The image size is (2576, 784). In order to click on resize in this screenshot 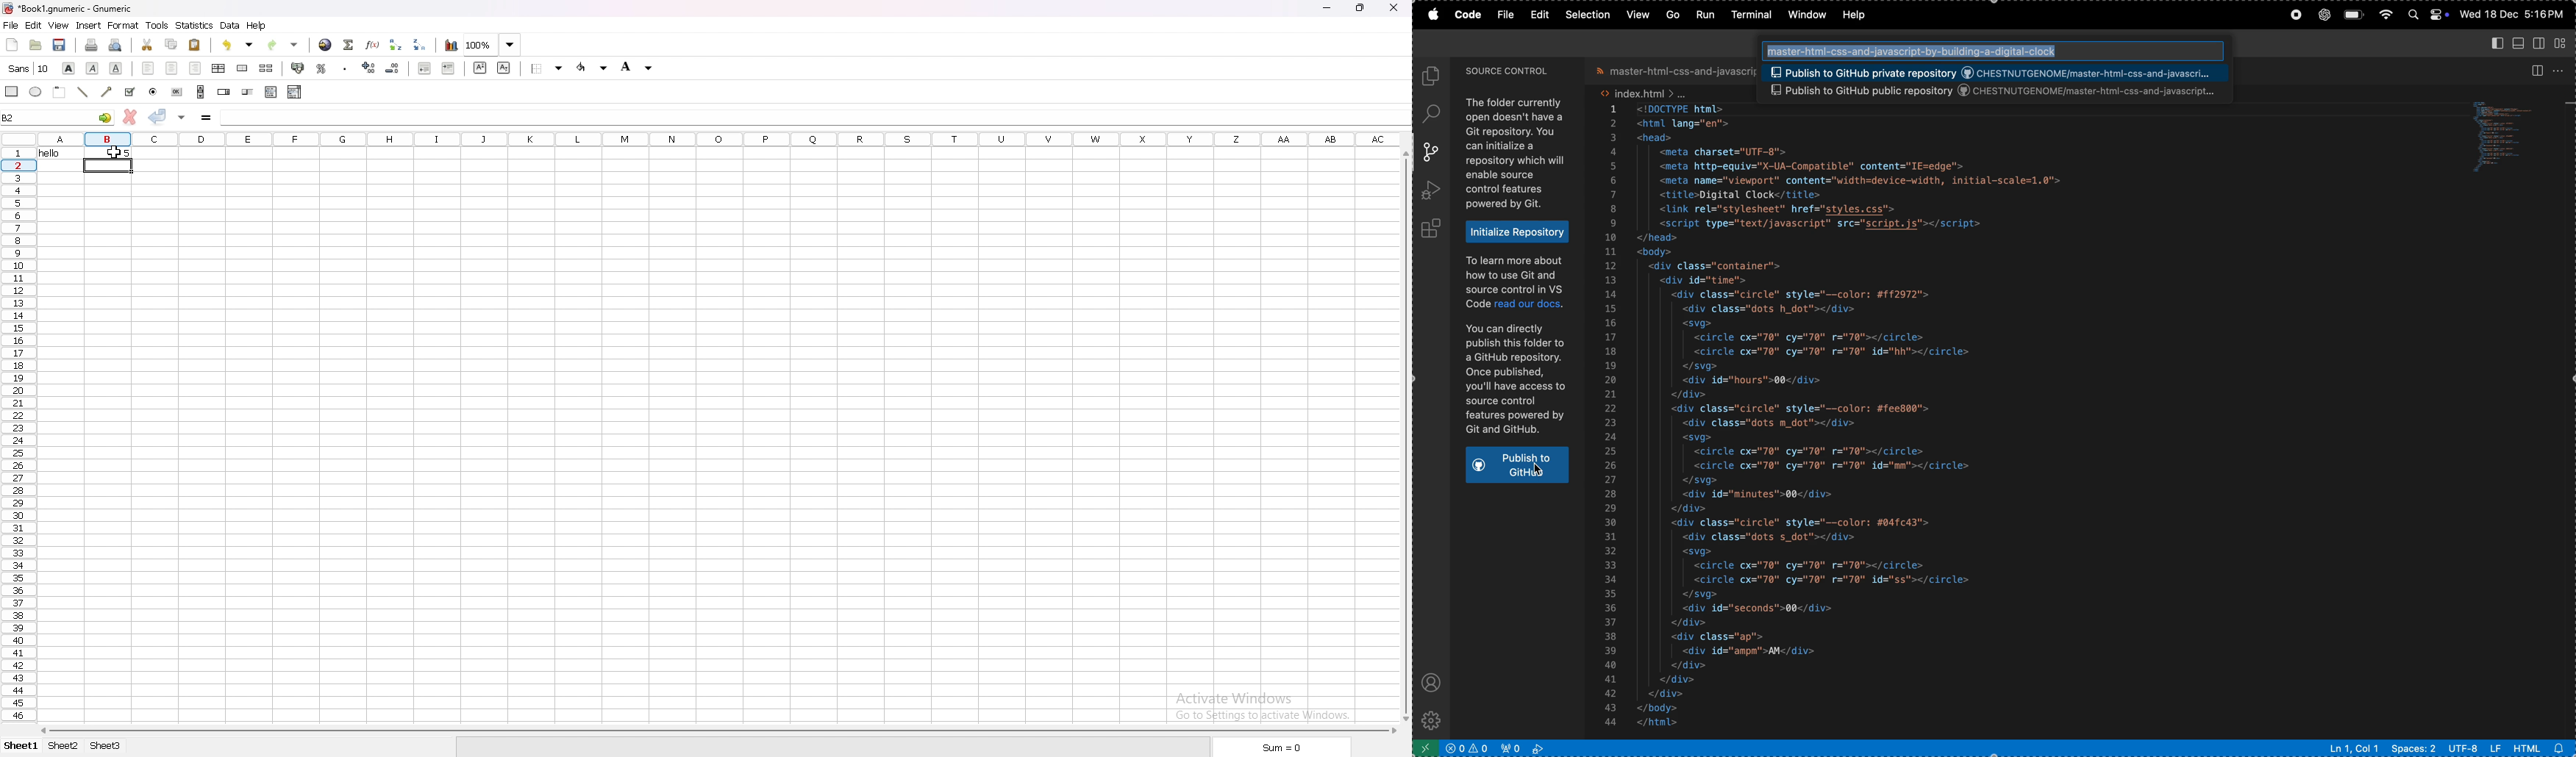, I will do `click(1360, 8)`.